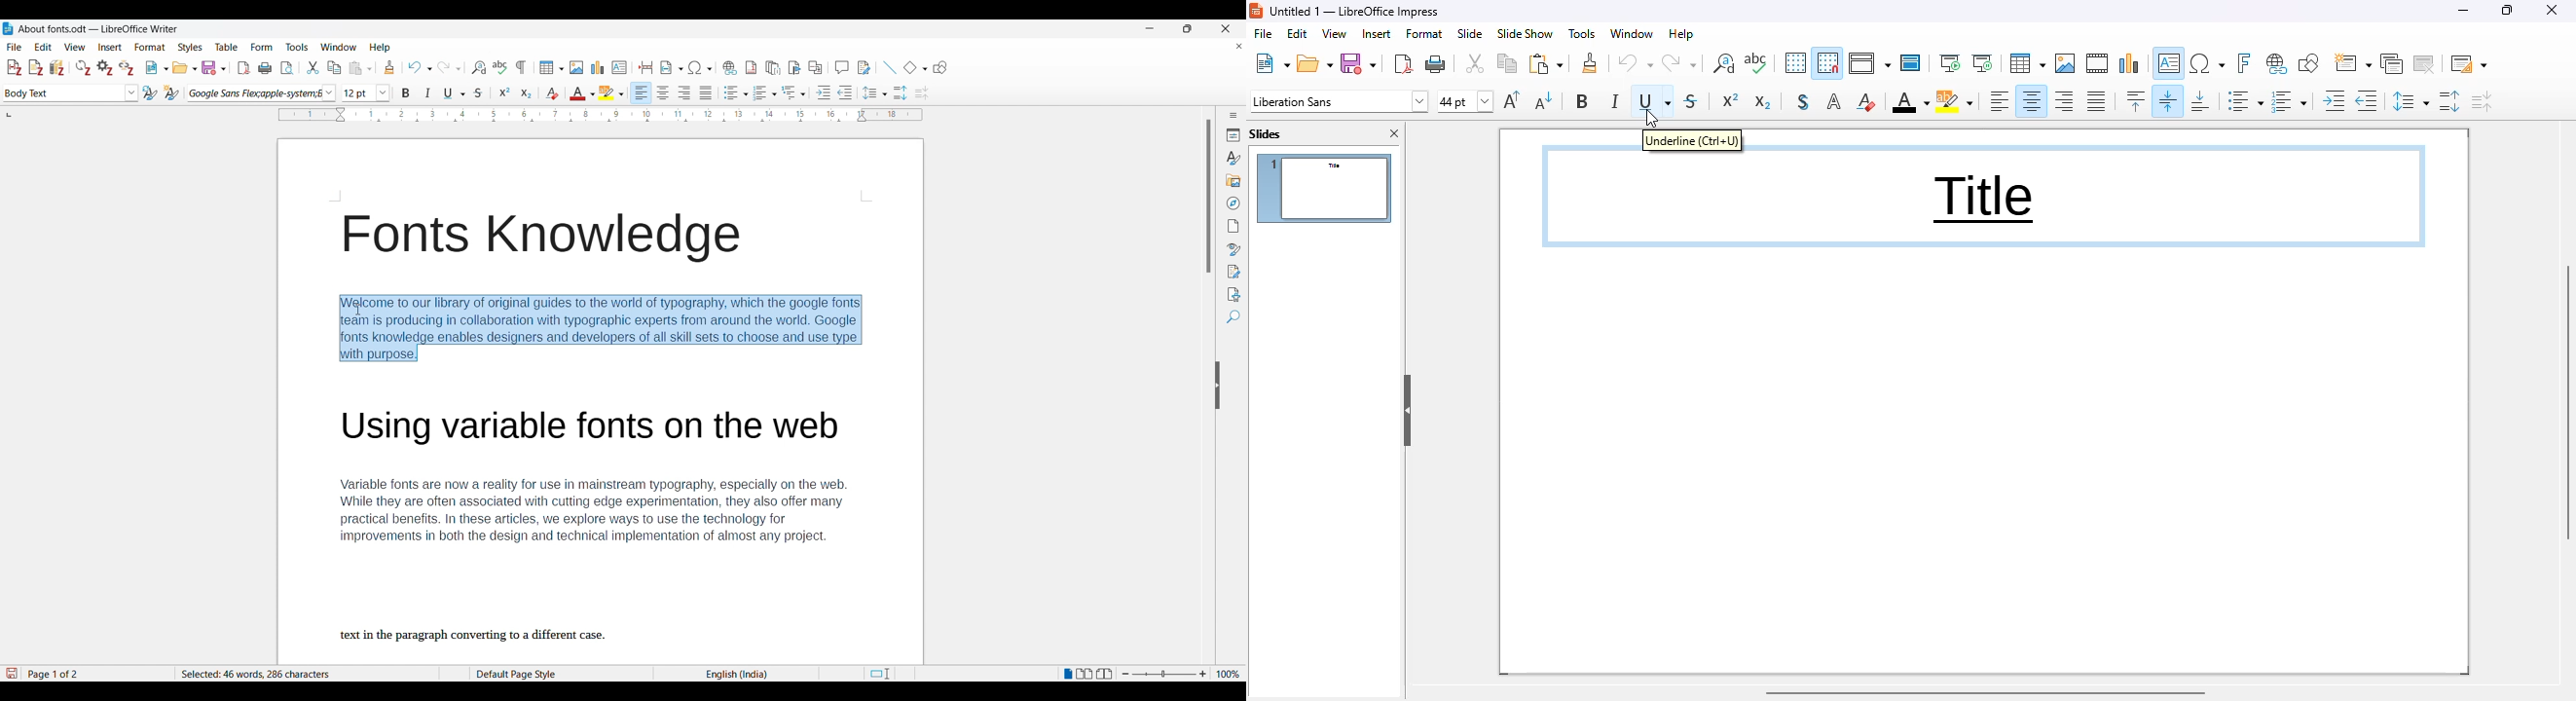  What do you see at coordinates (334, 68) in the screenshot?
I see `Copy` at bounding box center [334, 68].